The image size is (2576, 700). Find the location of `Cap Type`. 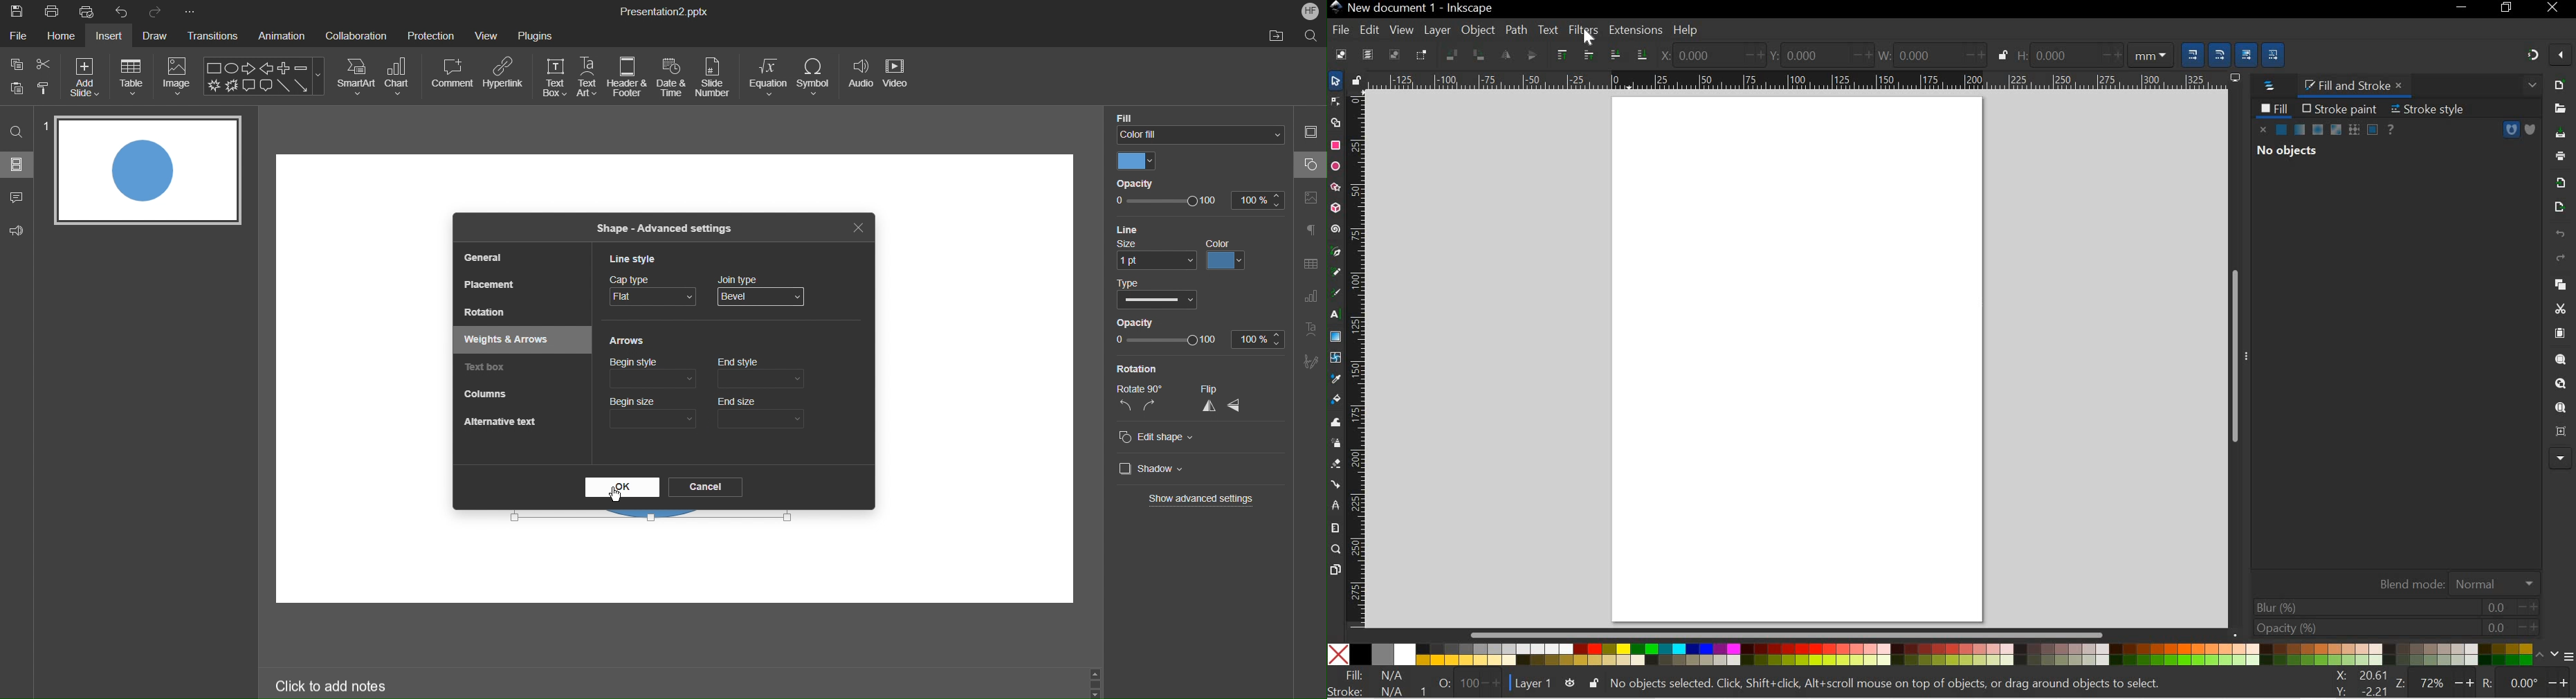

Cap Type is located at coordinates (653, 293).